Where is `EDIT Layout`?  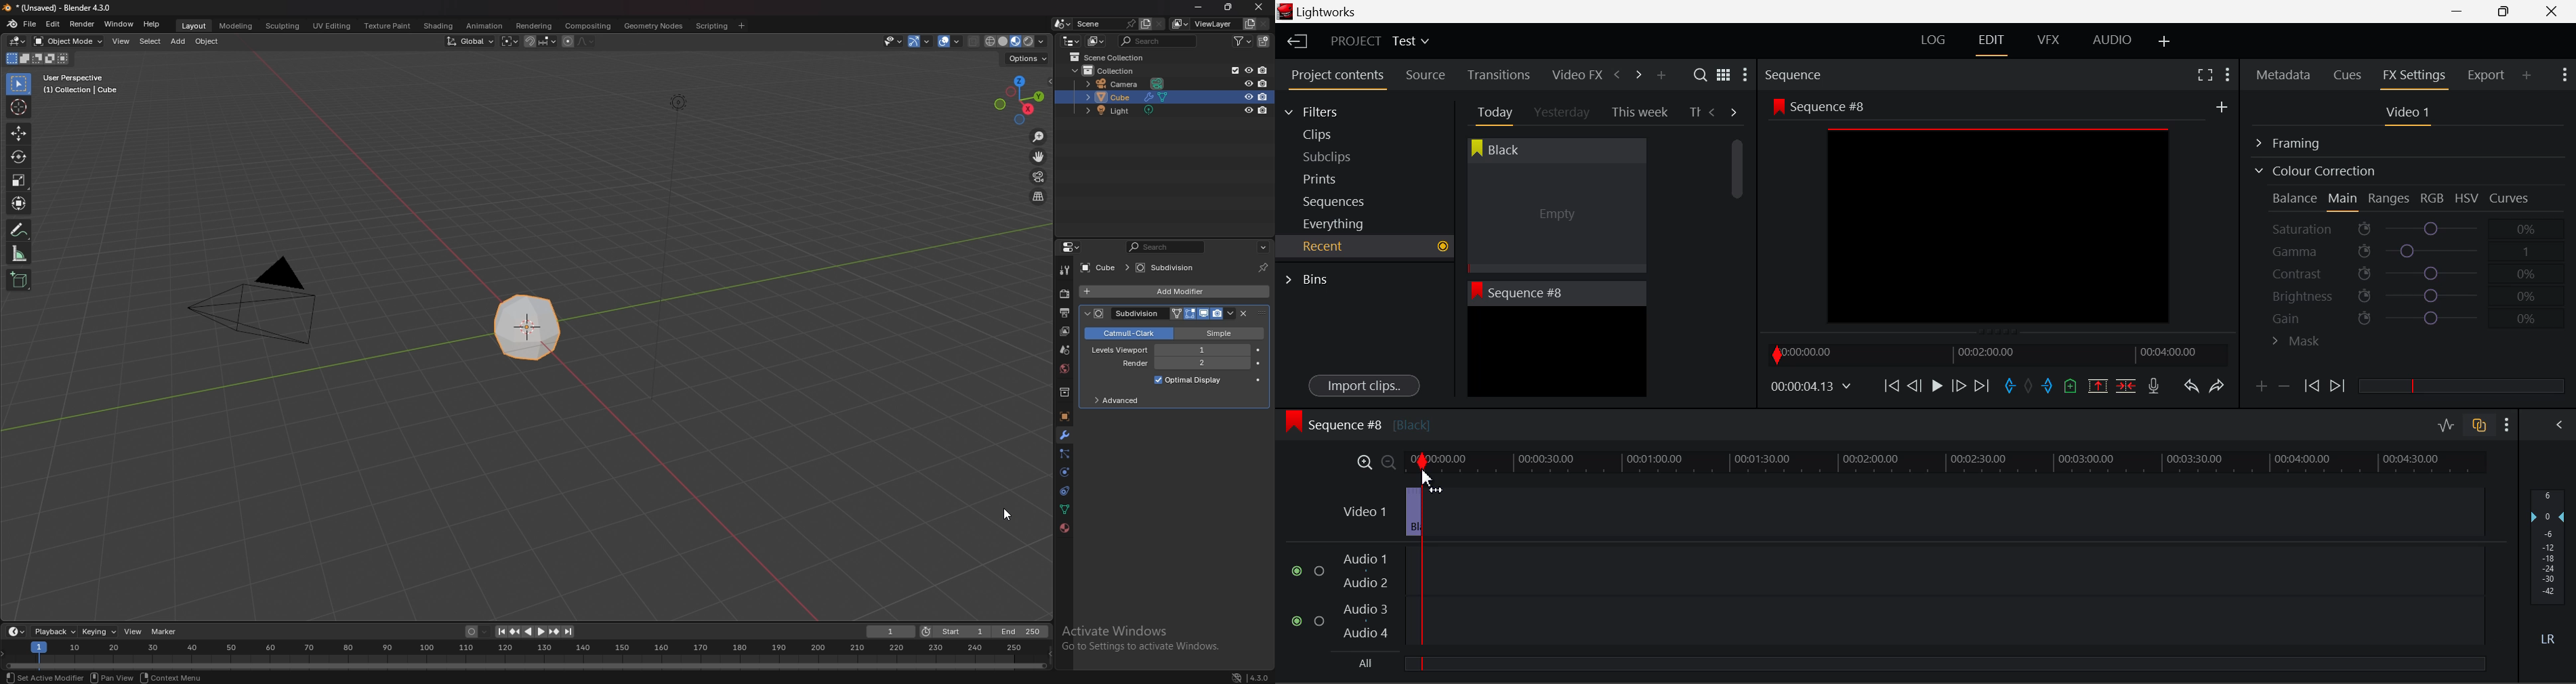
EDIT Layout is located at coordinates (1993, 43).